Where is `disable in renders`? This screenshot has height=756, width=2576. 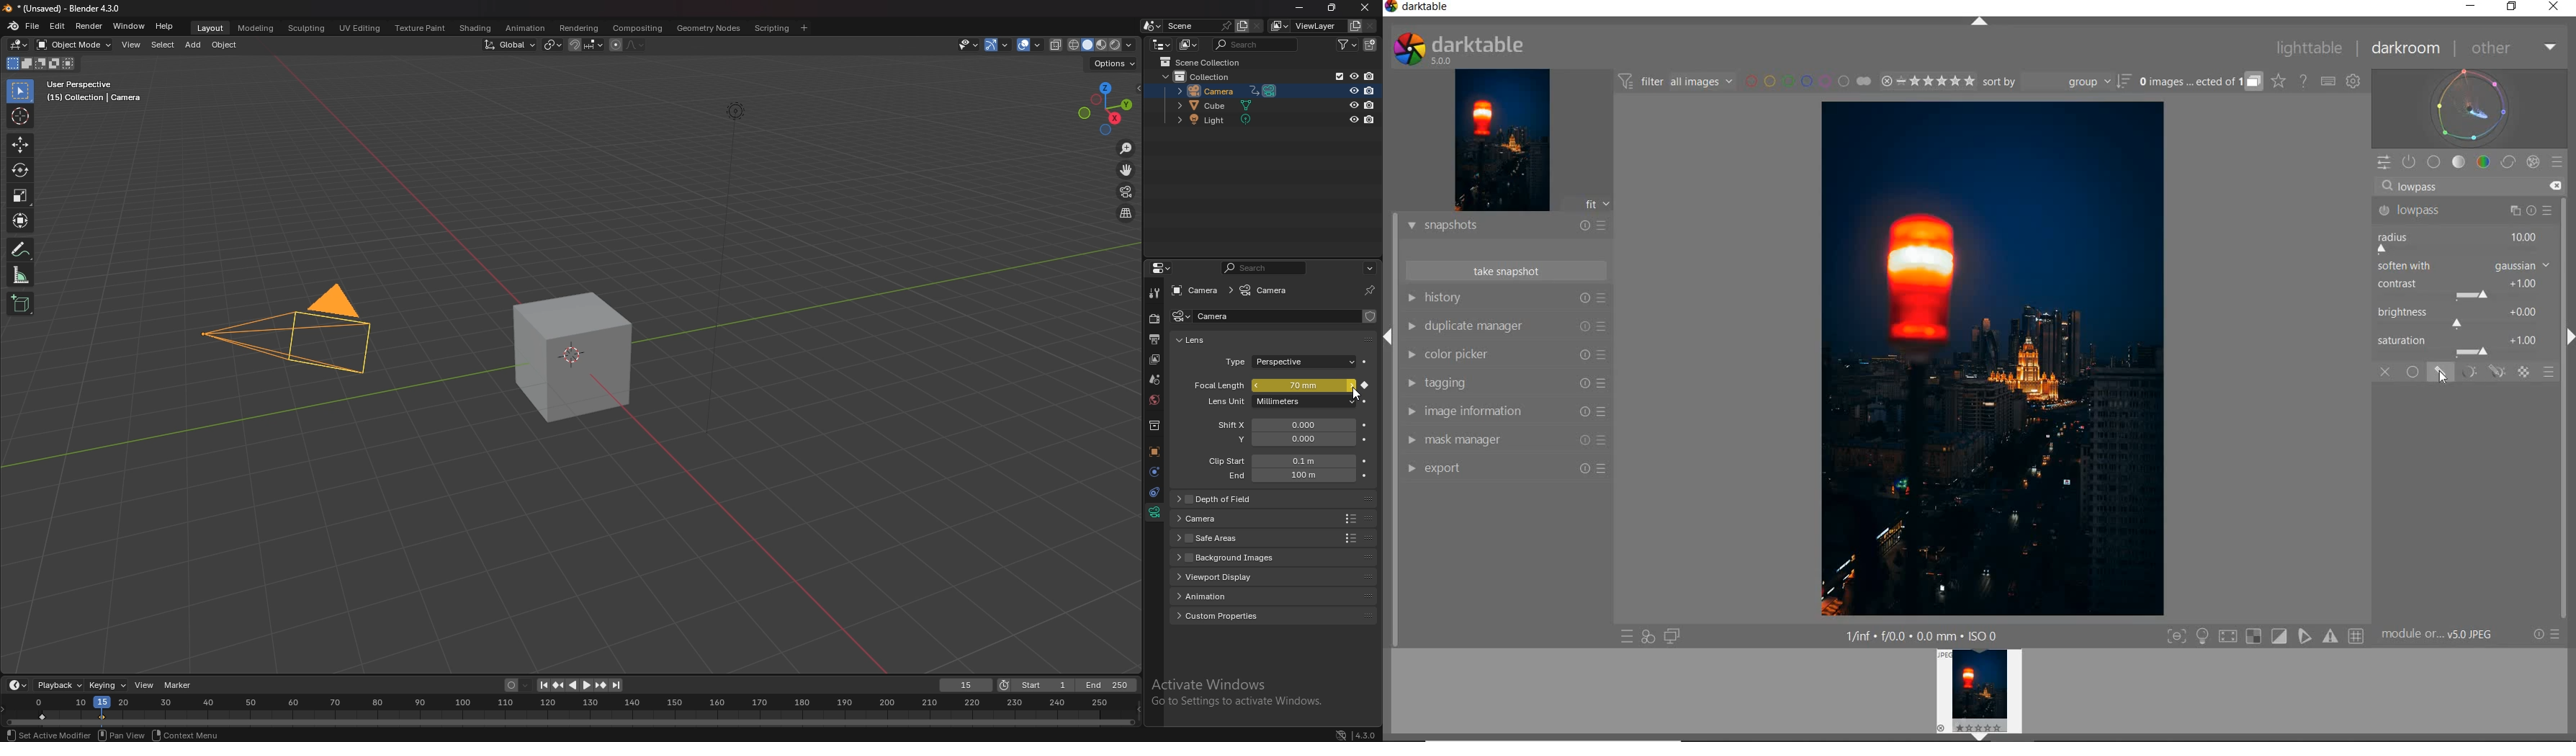
disable in renders is located at coordinates (1370, 76).